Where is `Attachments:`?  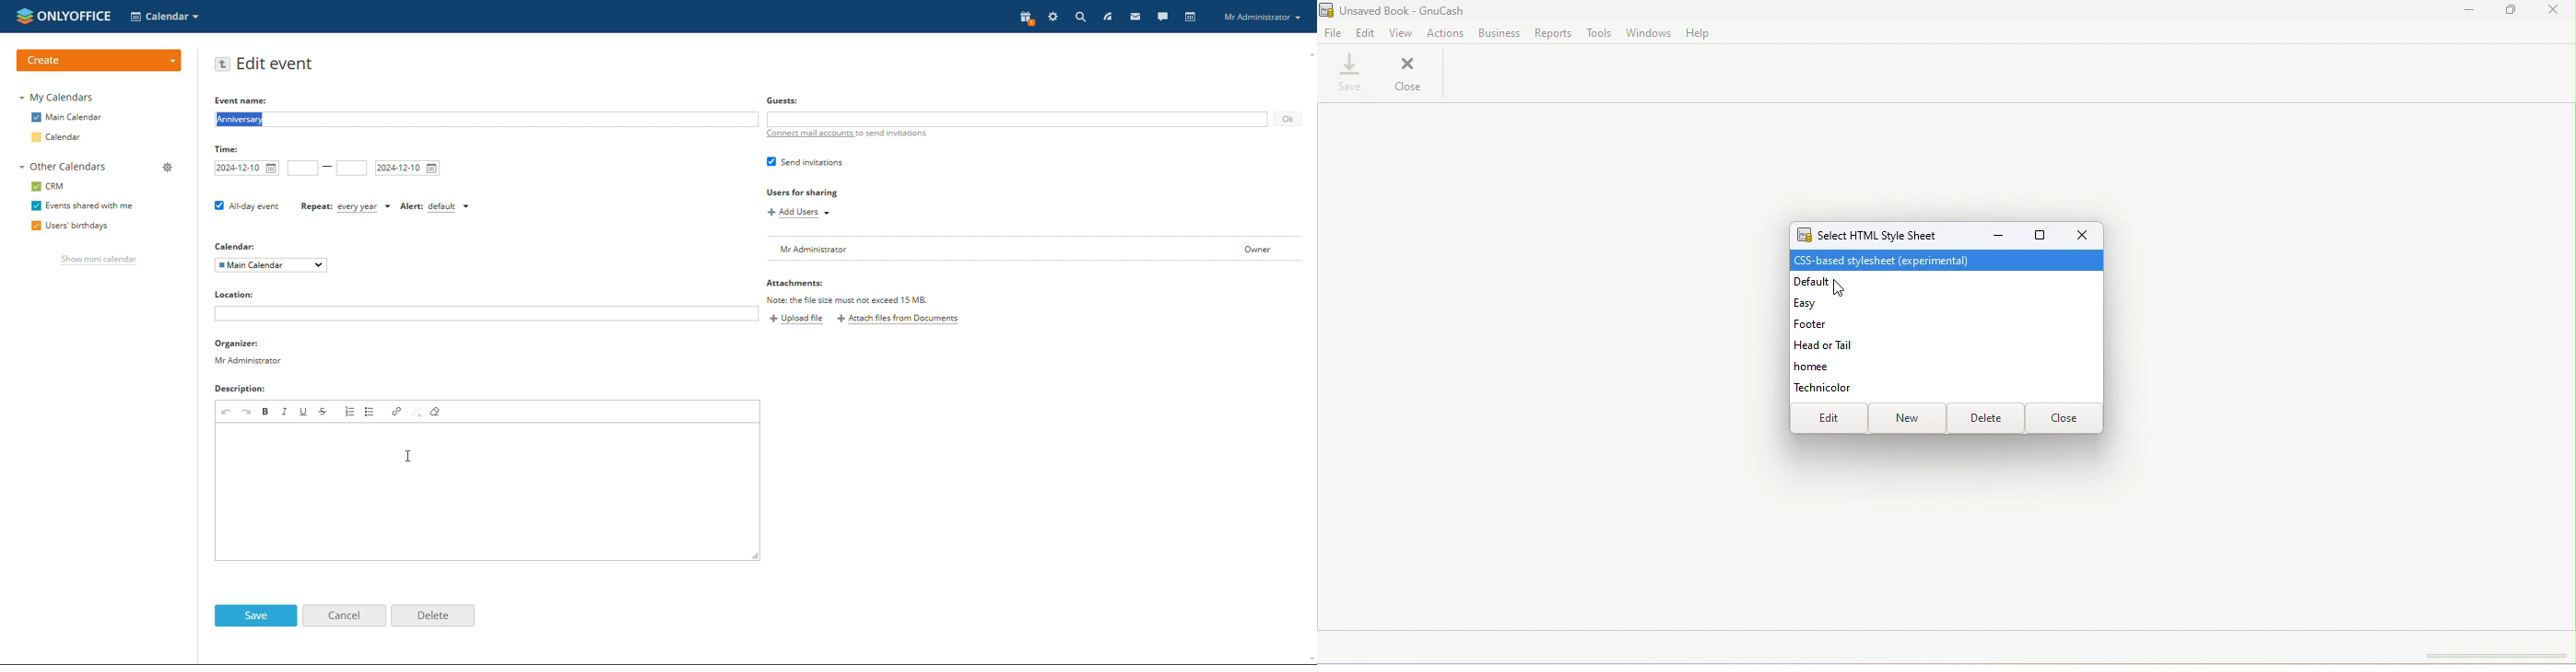
Attachments: is located at coordinates (800, 284).